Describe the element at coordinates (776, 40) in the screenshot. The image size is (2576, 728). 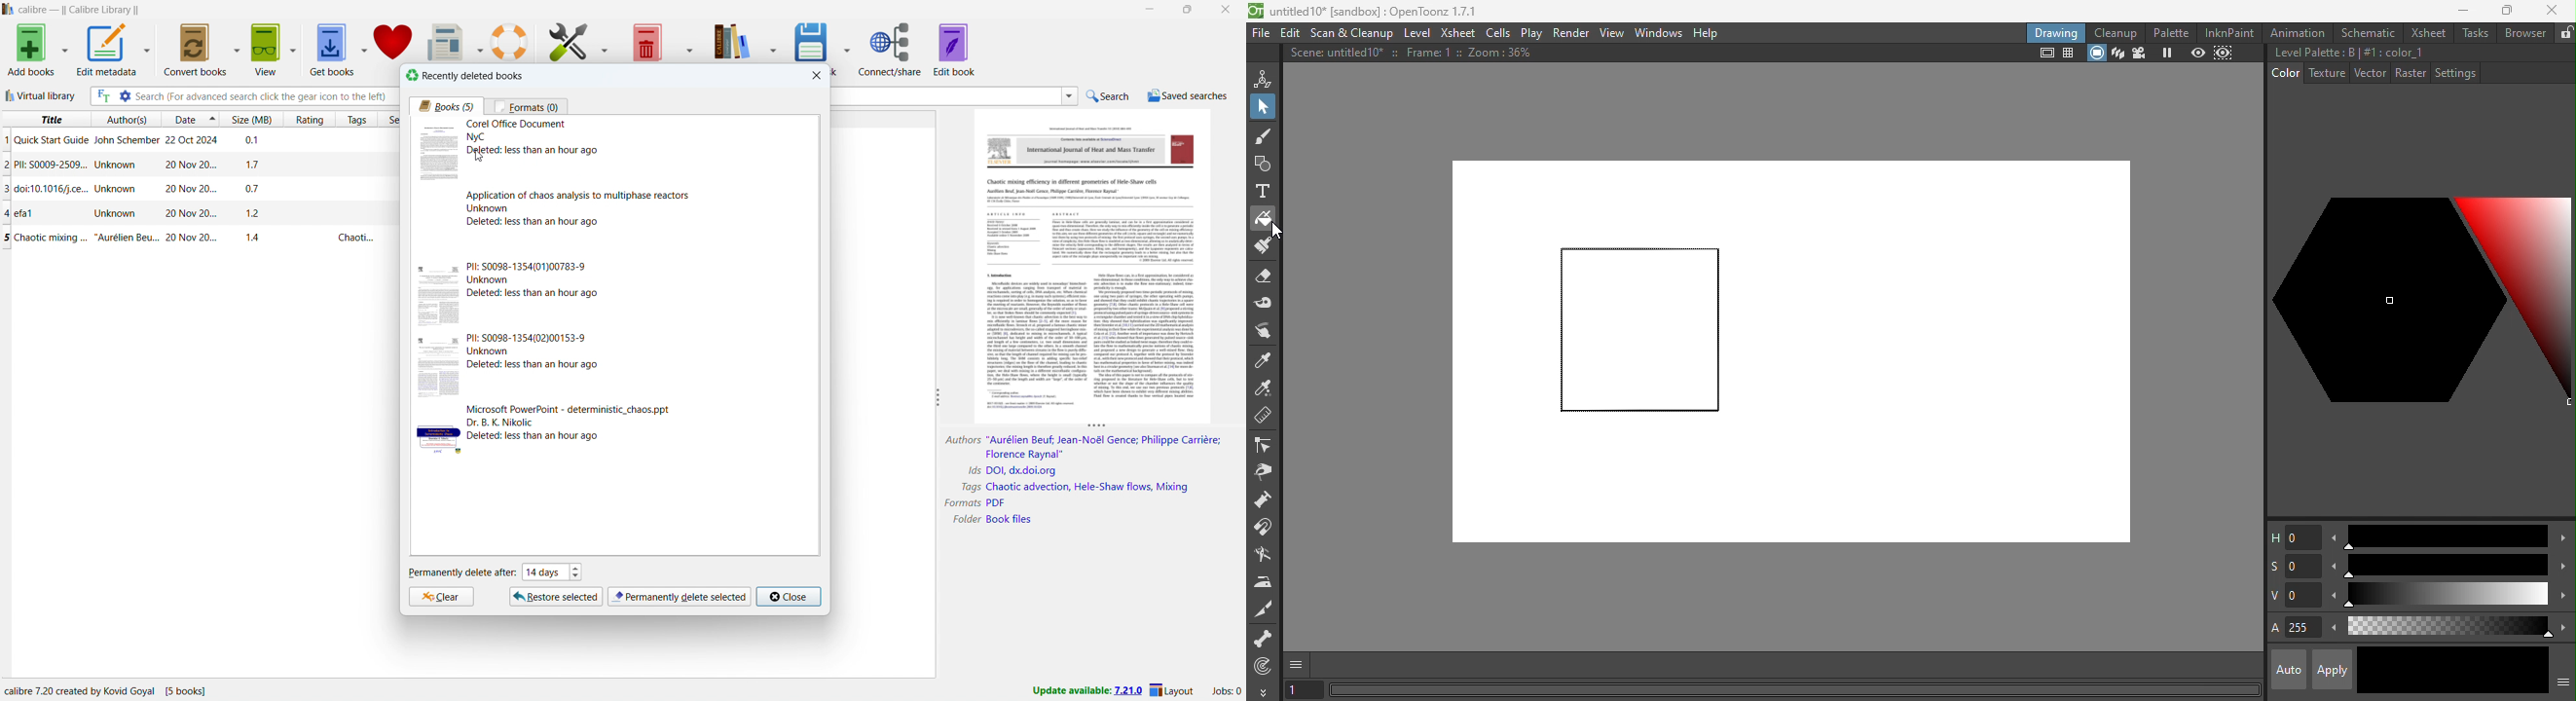
I see `calibre library options` at that location.